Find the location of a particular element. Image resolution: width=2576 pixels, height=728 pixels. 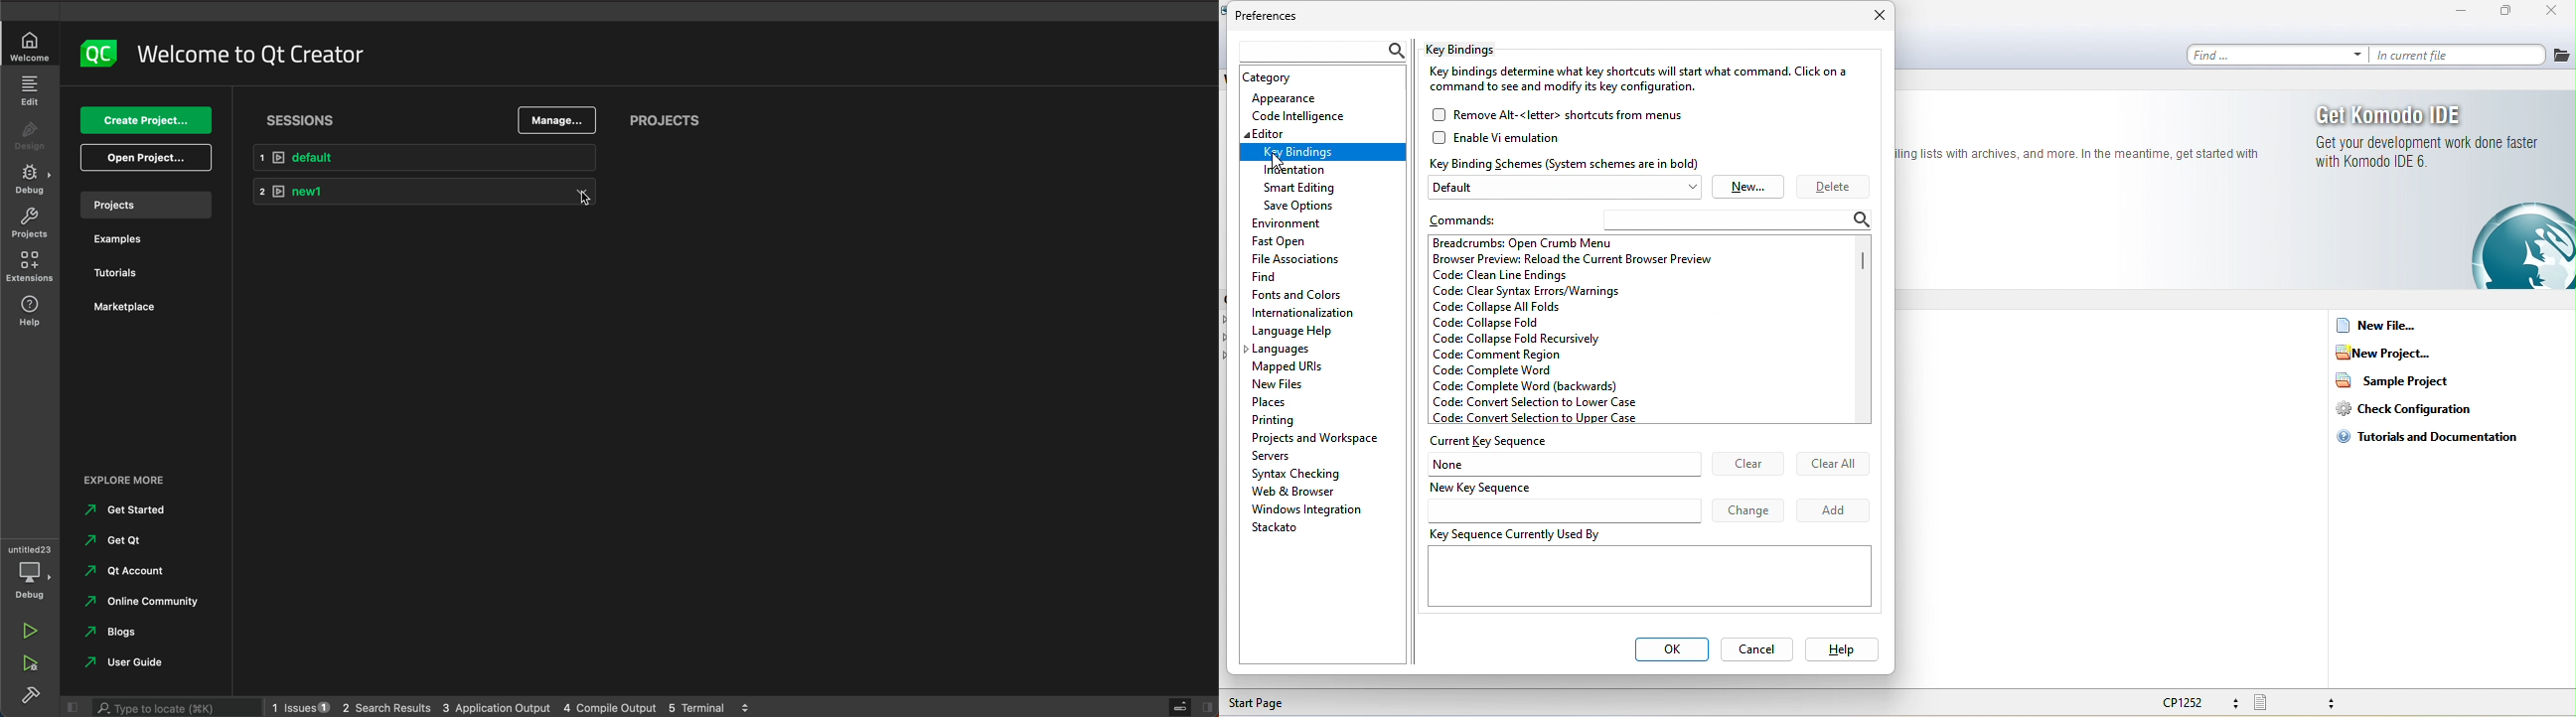

help is located at coordinates (26, 310).